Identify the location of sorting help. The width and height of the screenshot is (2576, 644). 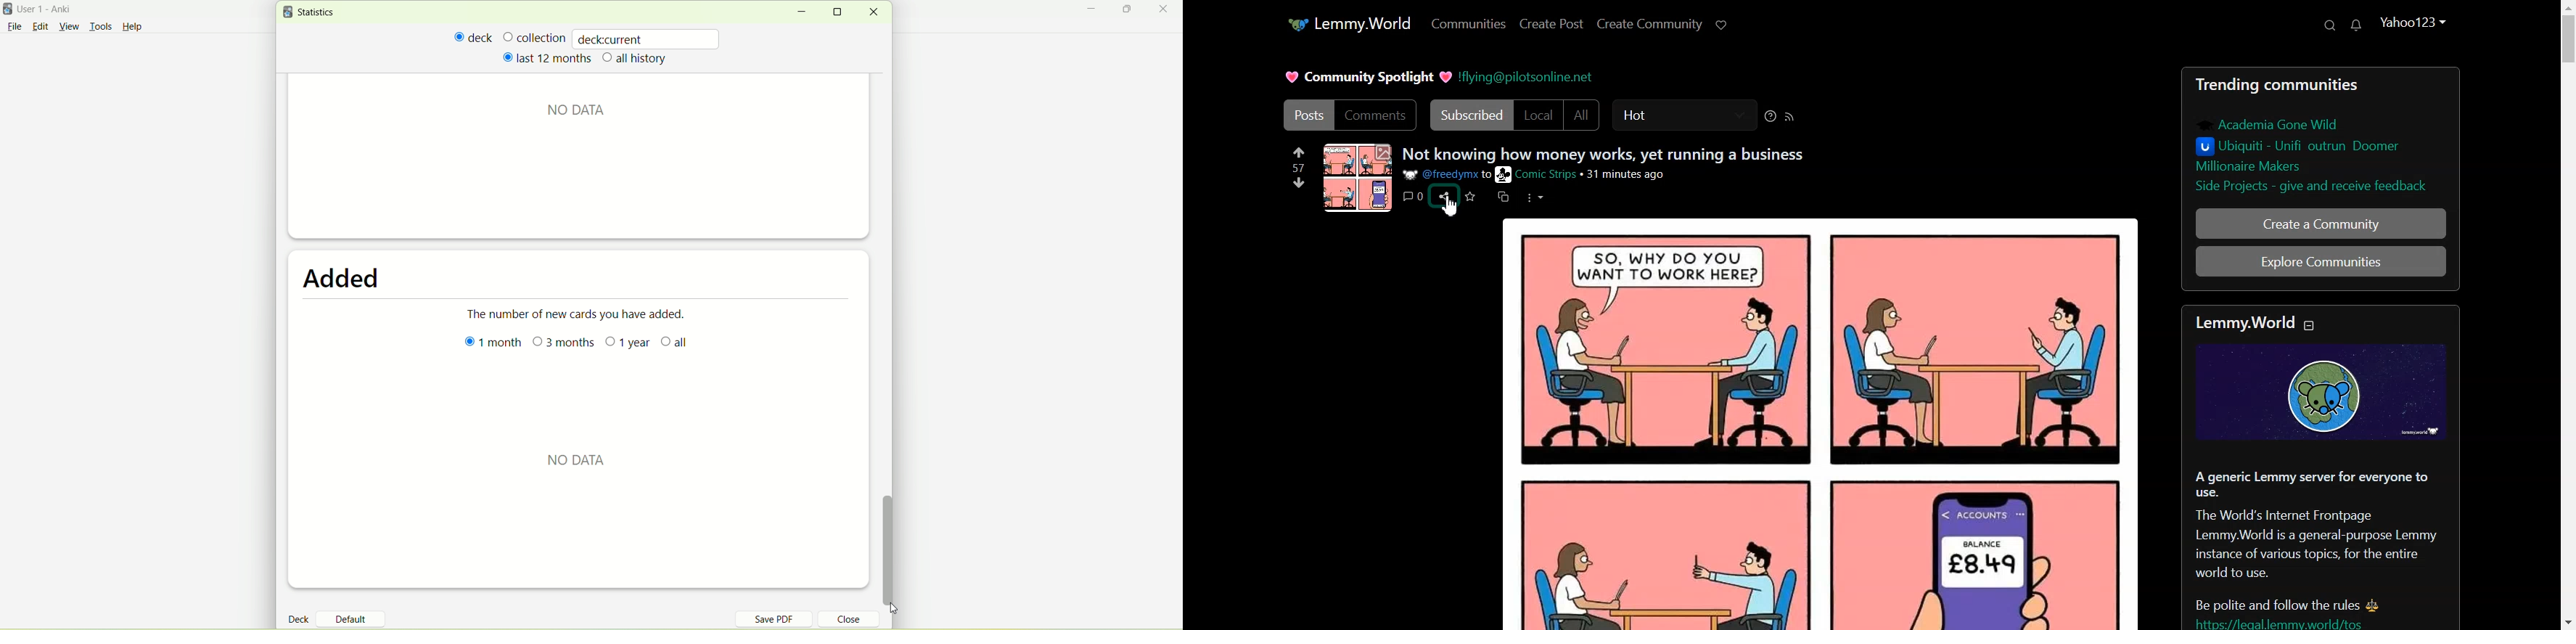
(1771, 115).